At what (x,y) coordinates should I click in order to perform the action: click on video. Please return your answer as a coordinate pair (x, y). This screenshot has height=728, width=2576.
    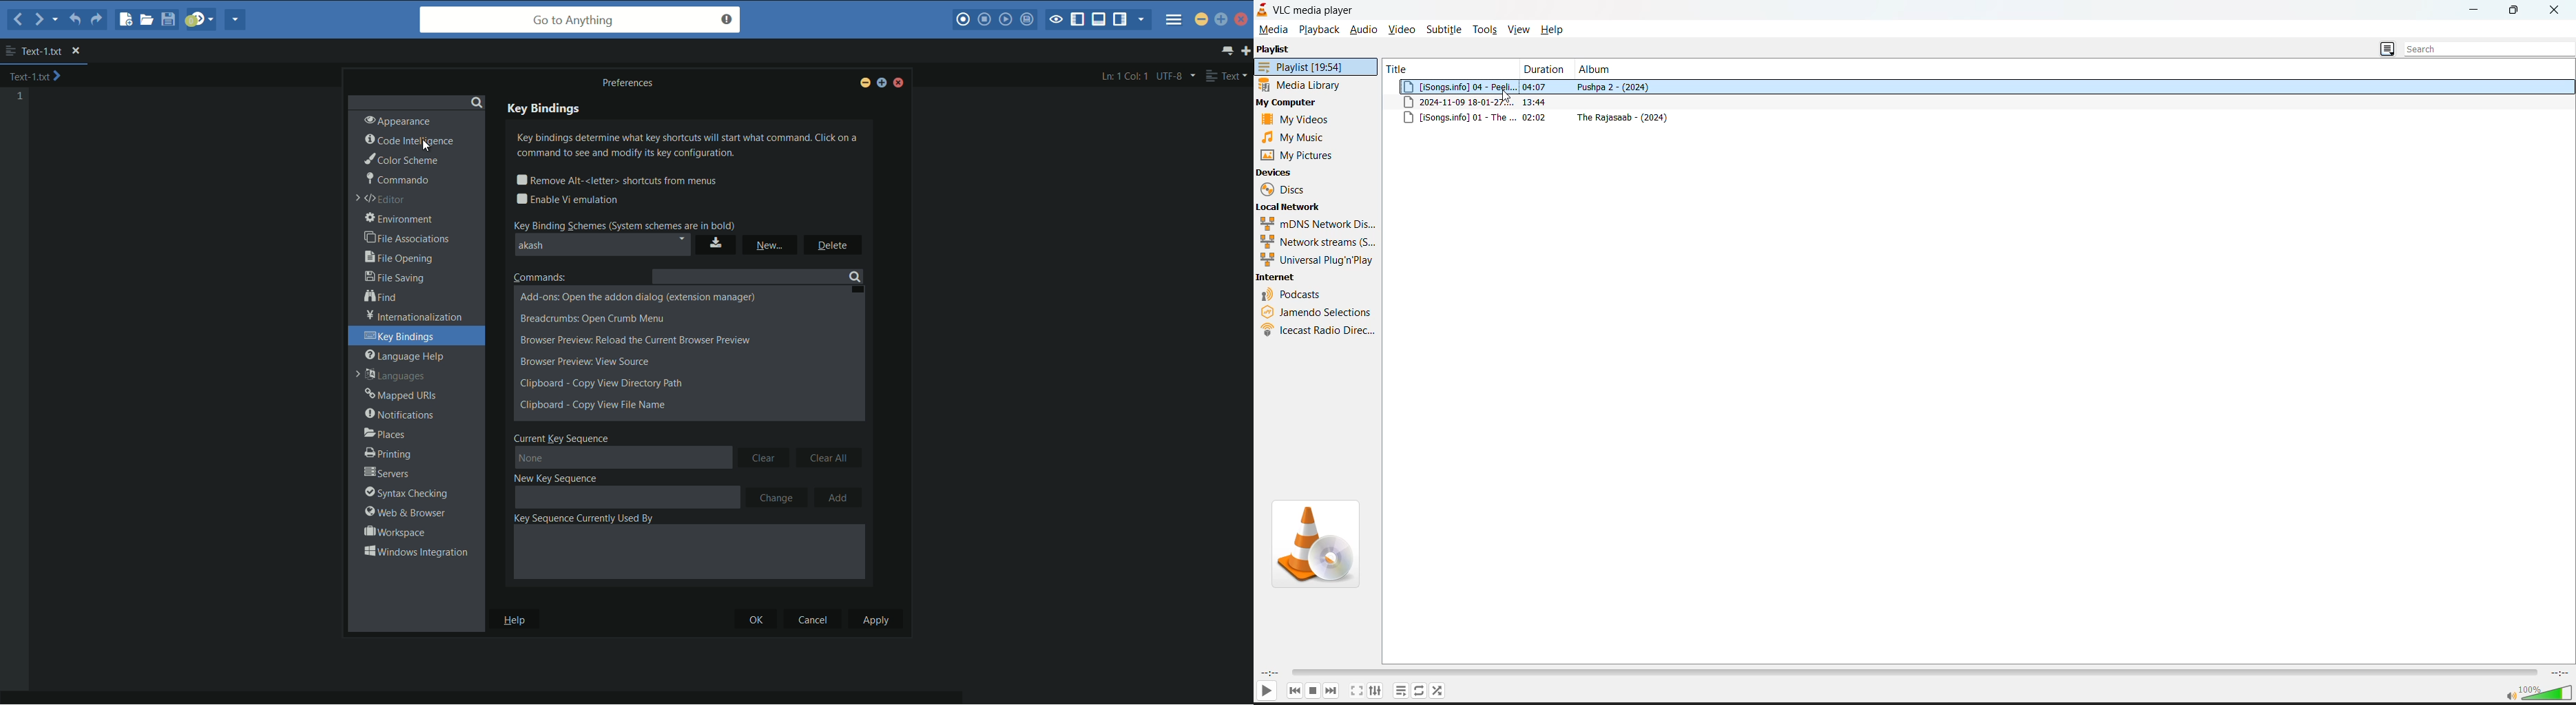
    Looking at the image, I should click on (1401, 29).